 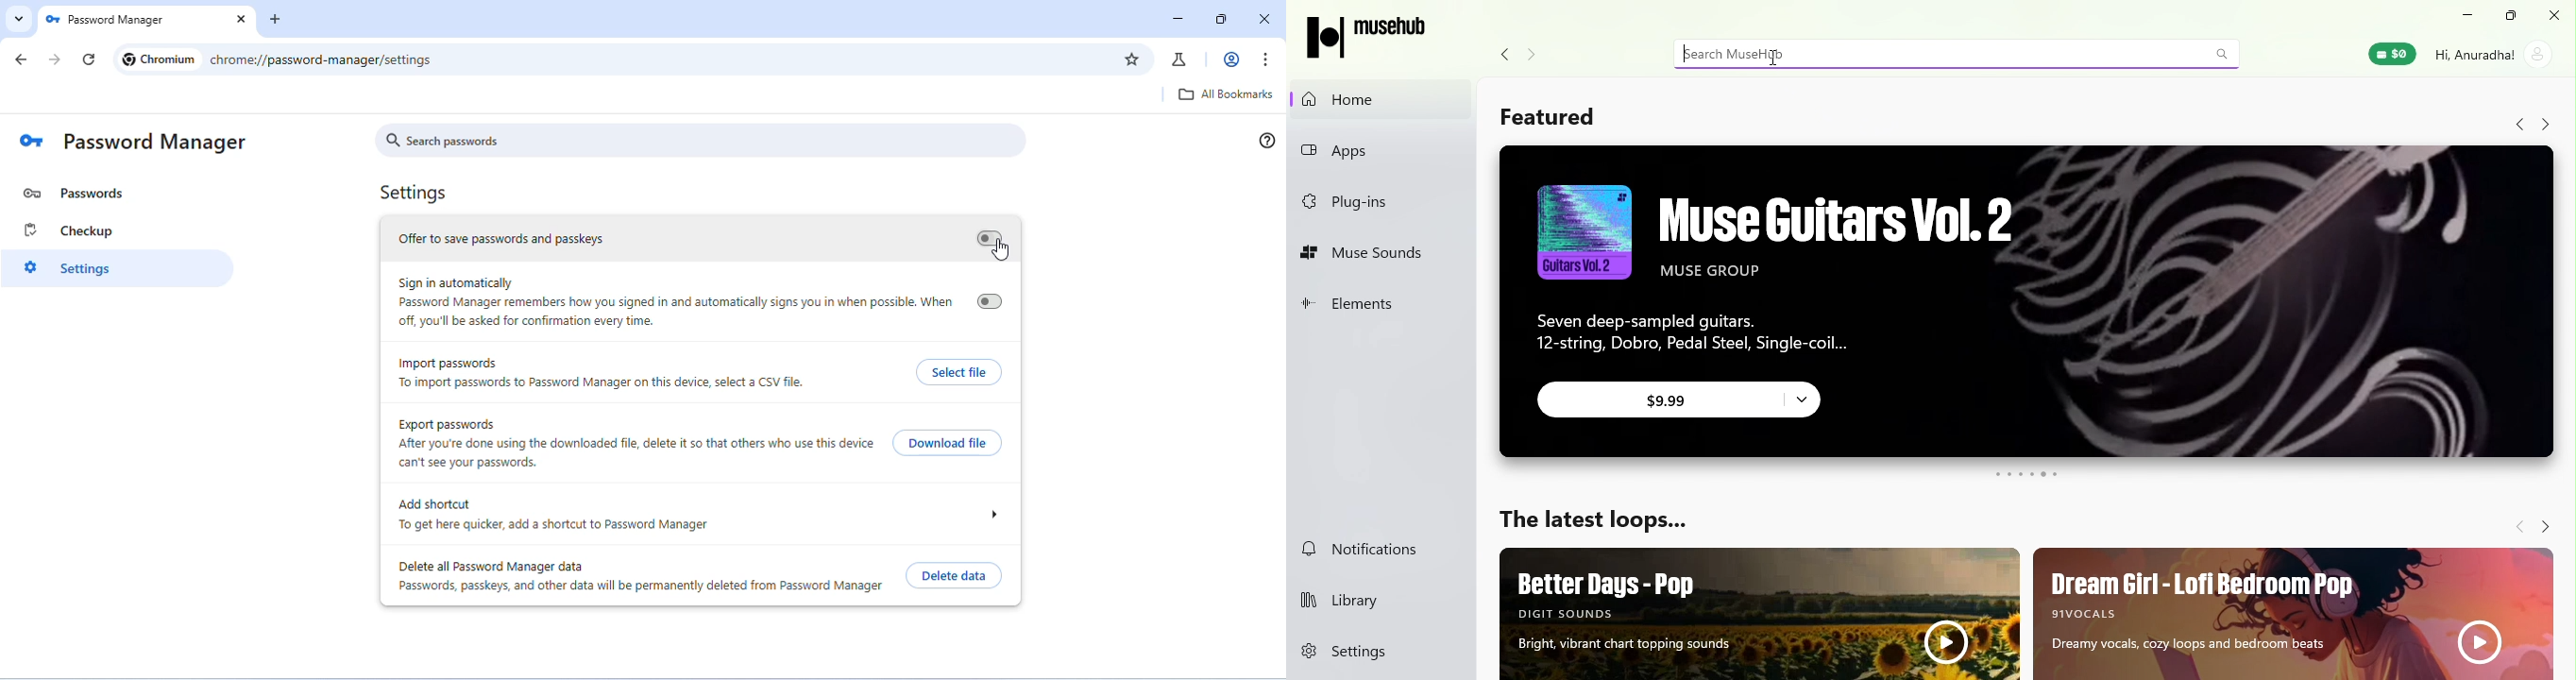 What do you see at coordinates (448, 363) in the screenshot?
I see `import password` at bounding box center [448, 363].